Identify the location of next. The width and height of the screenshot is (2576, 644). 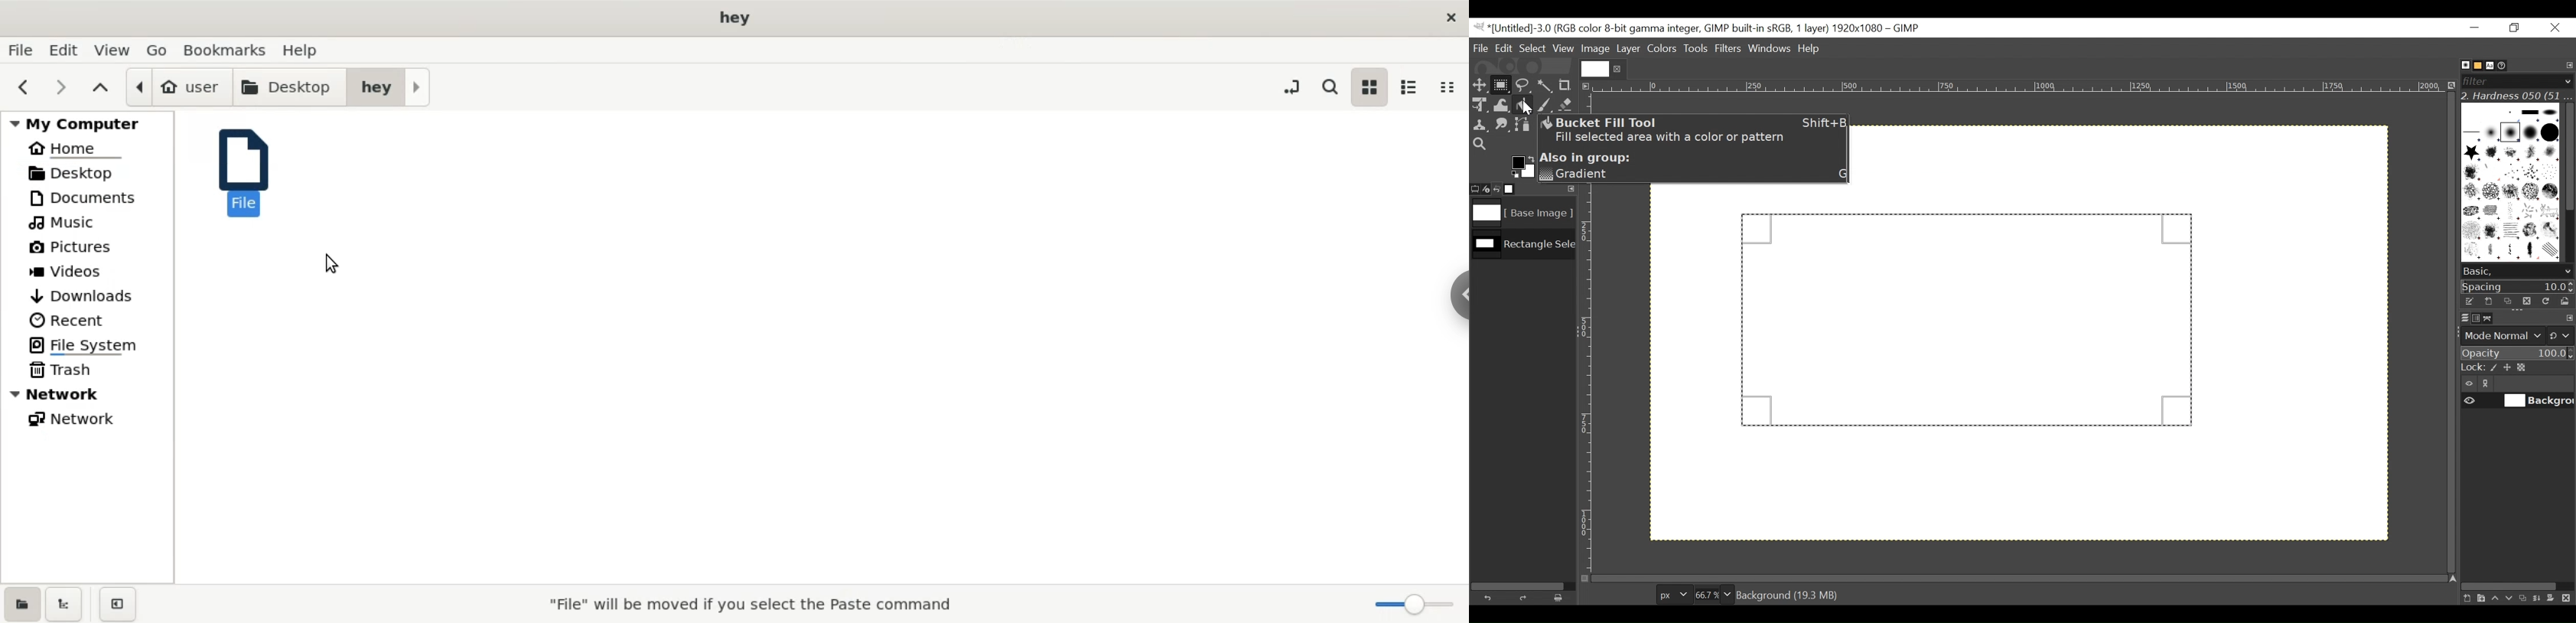
(60, 88).